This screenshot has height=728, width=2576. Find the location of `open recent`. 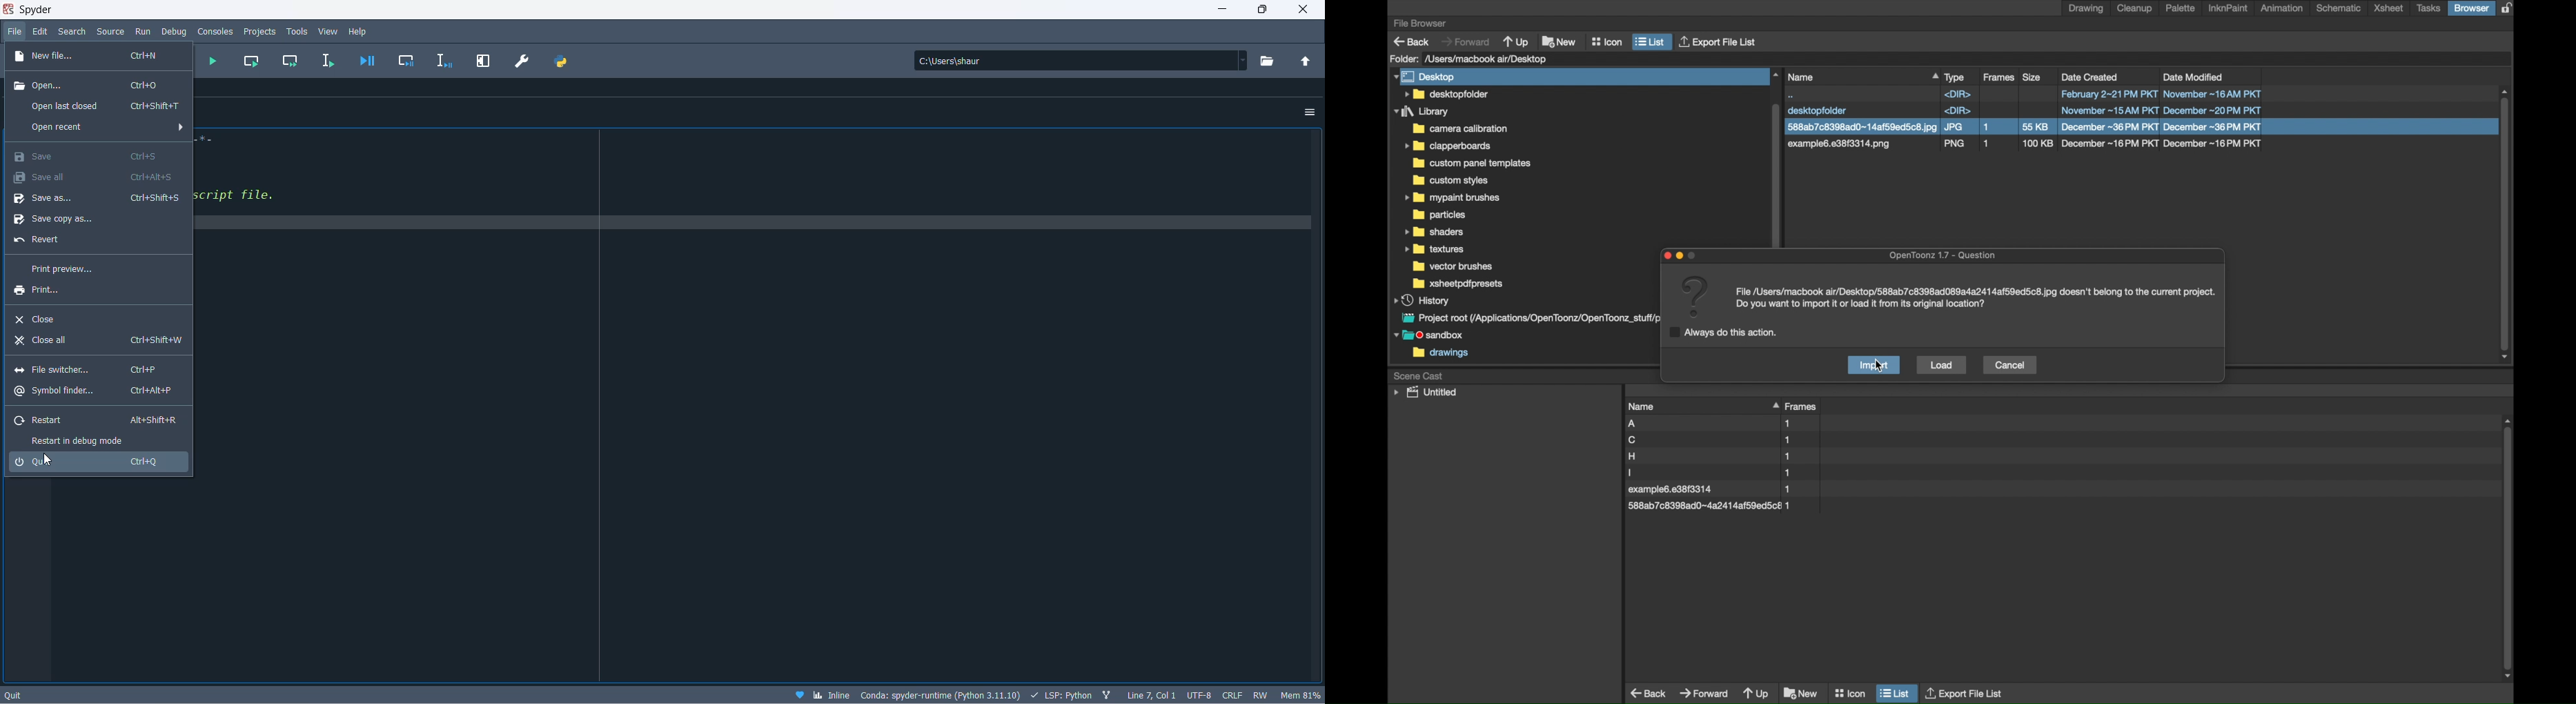

open recent is located at coordinates (97, 130).